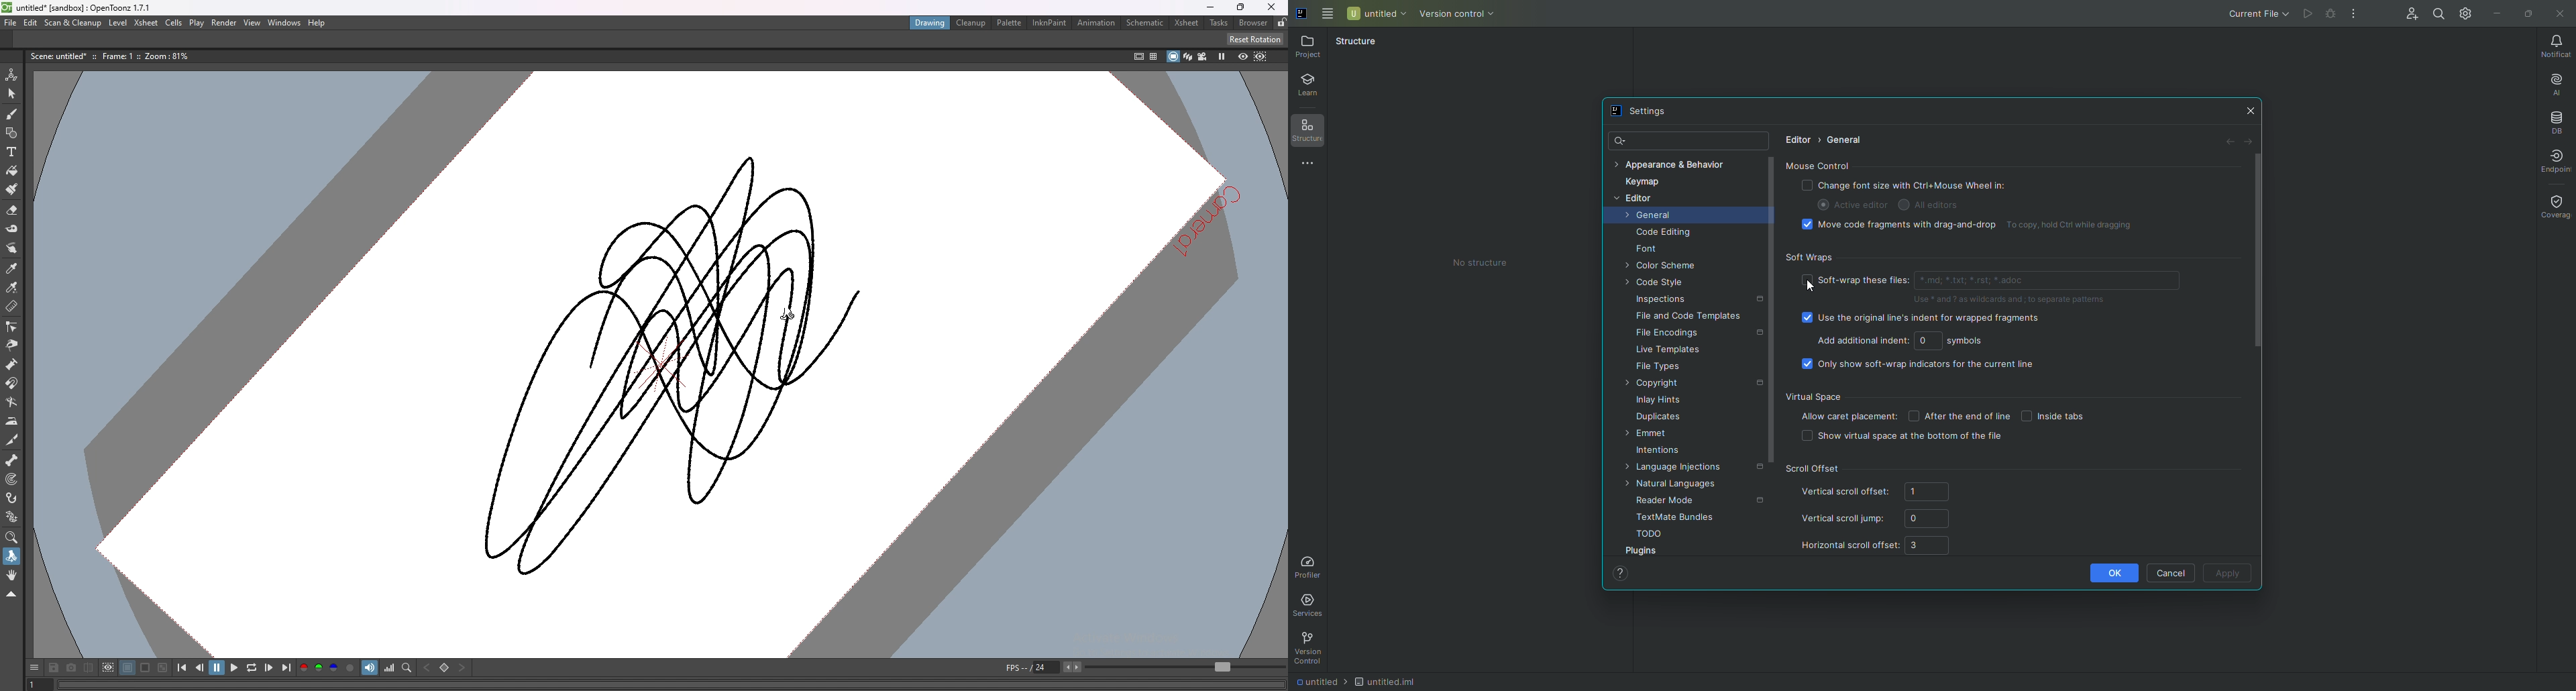  Describe the element at coordinates (1900, 227) in the screenshot. I see `Move code fragments` at that location.